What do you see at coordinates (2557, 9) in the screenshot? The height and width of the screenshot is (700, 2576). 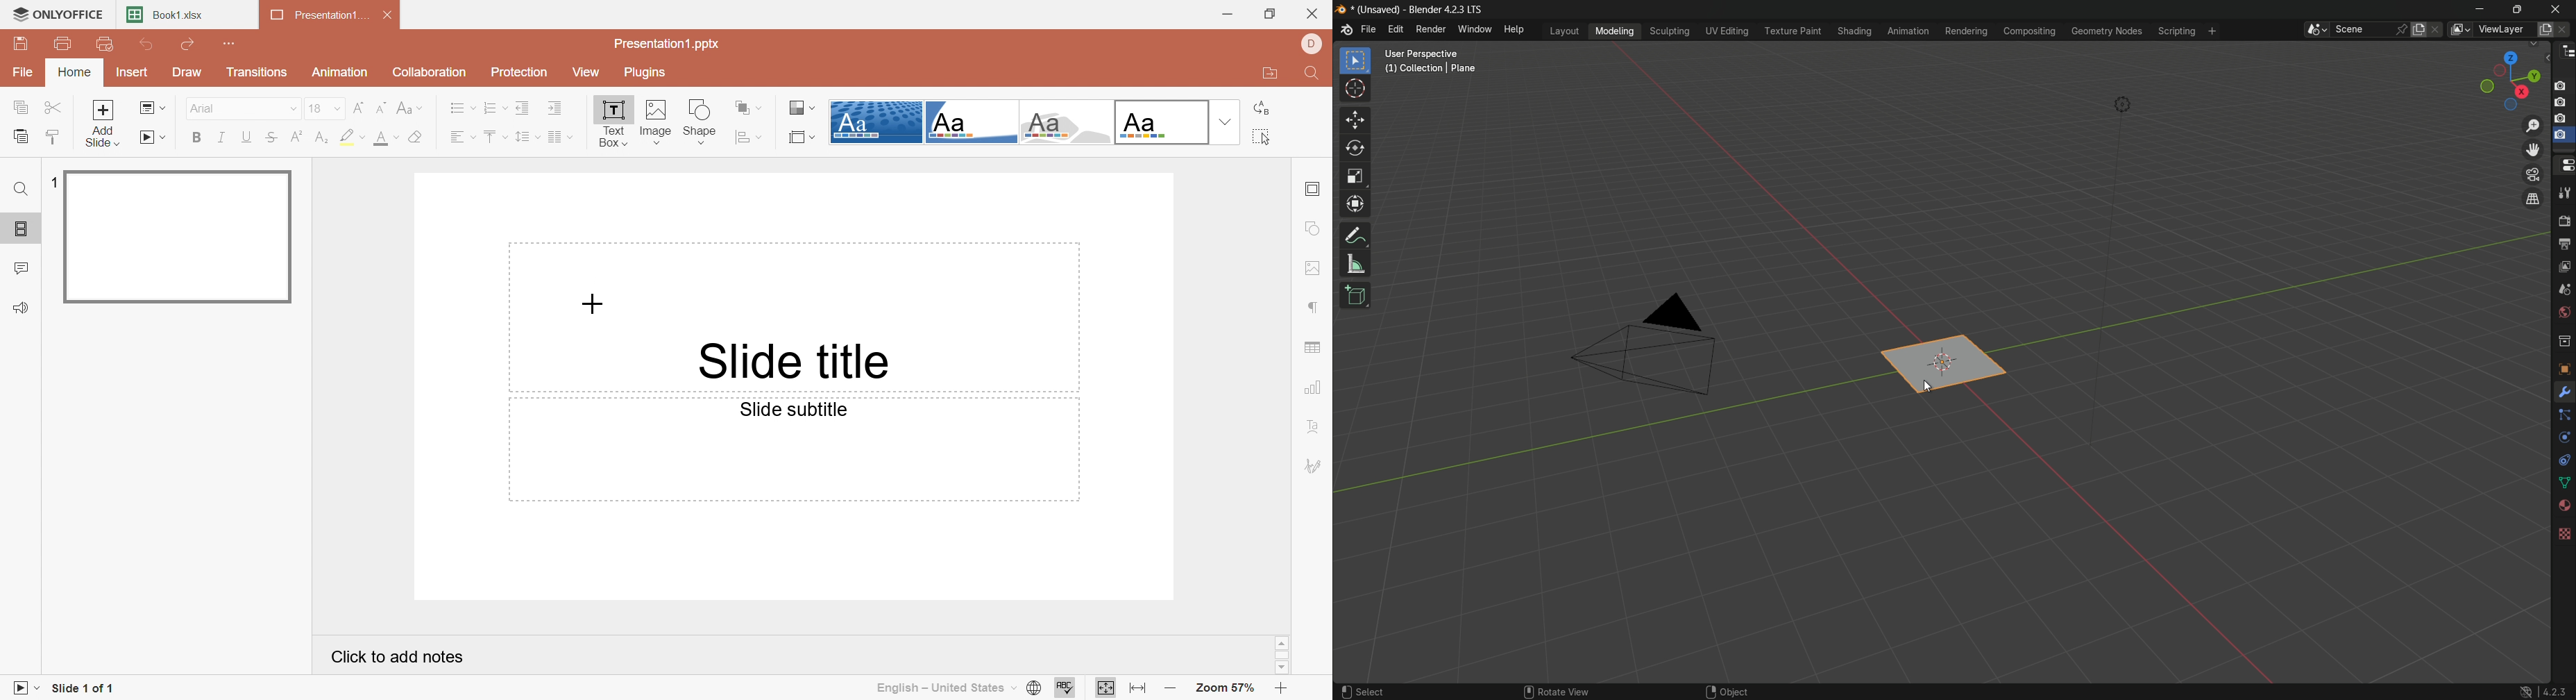 I see `close app` at bounding box center [2557, 9].